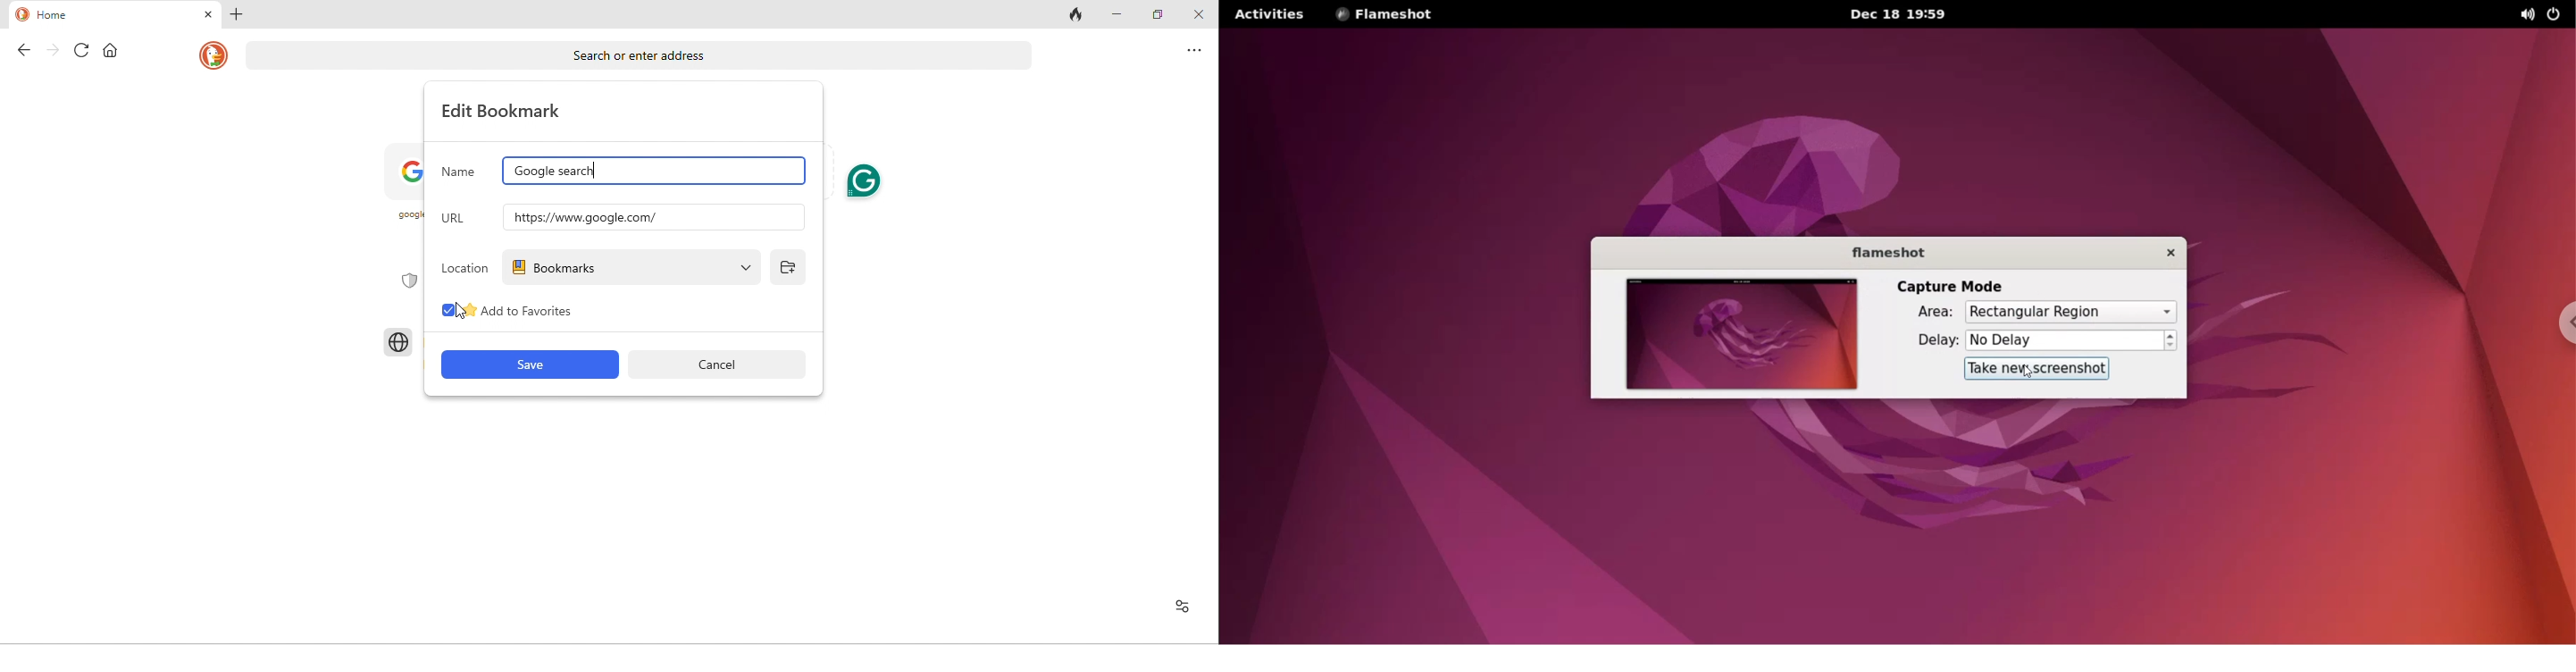  Describe the element at coordinates (653, 172) in the screenshot. I see `google` at that location.